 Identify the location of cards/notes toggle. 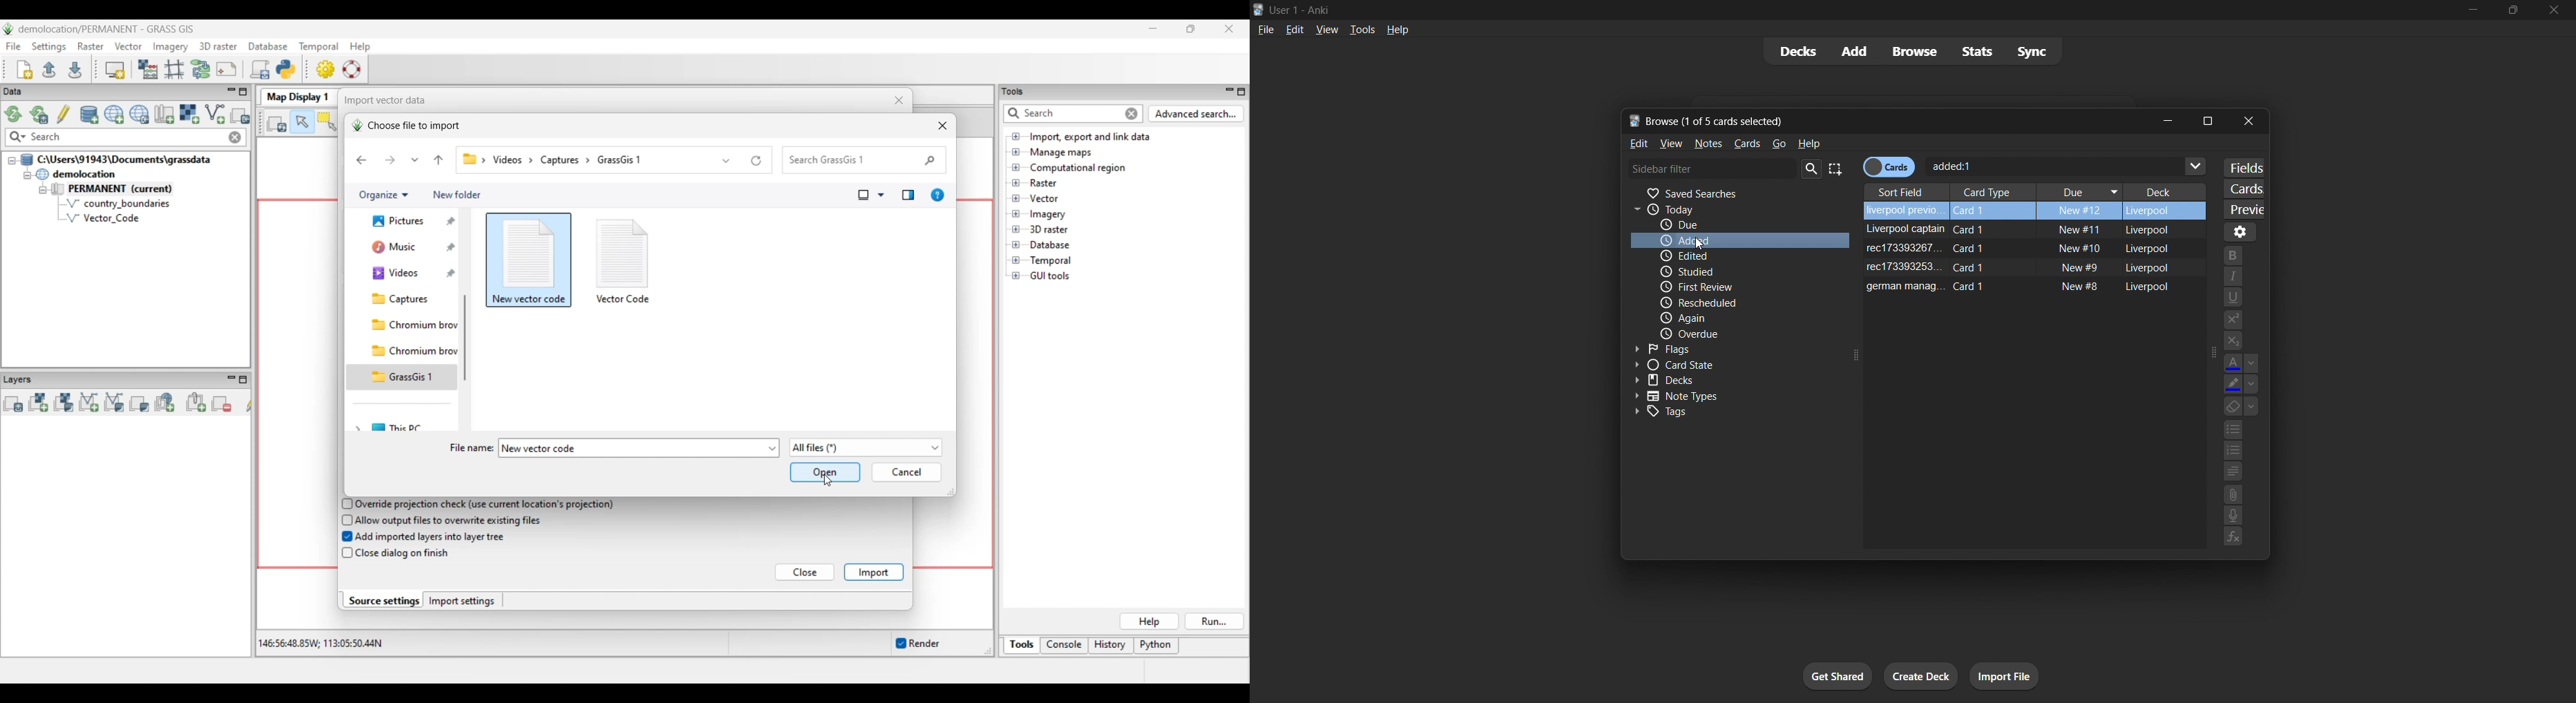
(1893, 166).